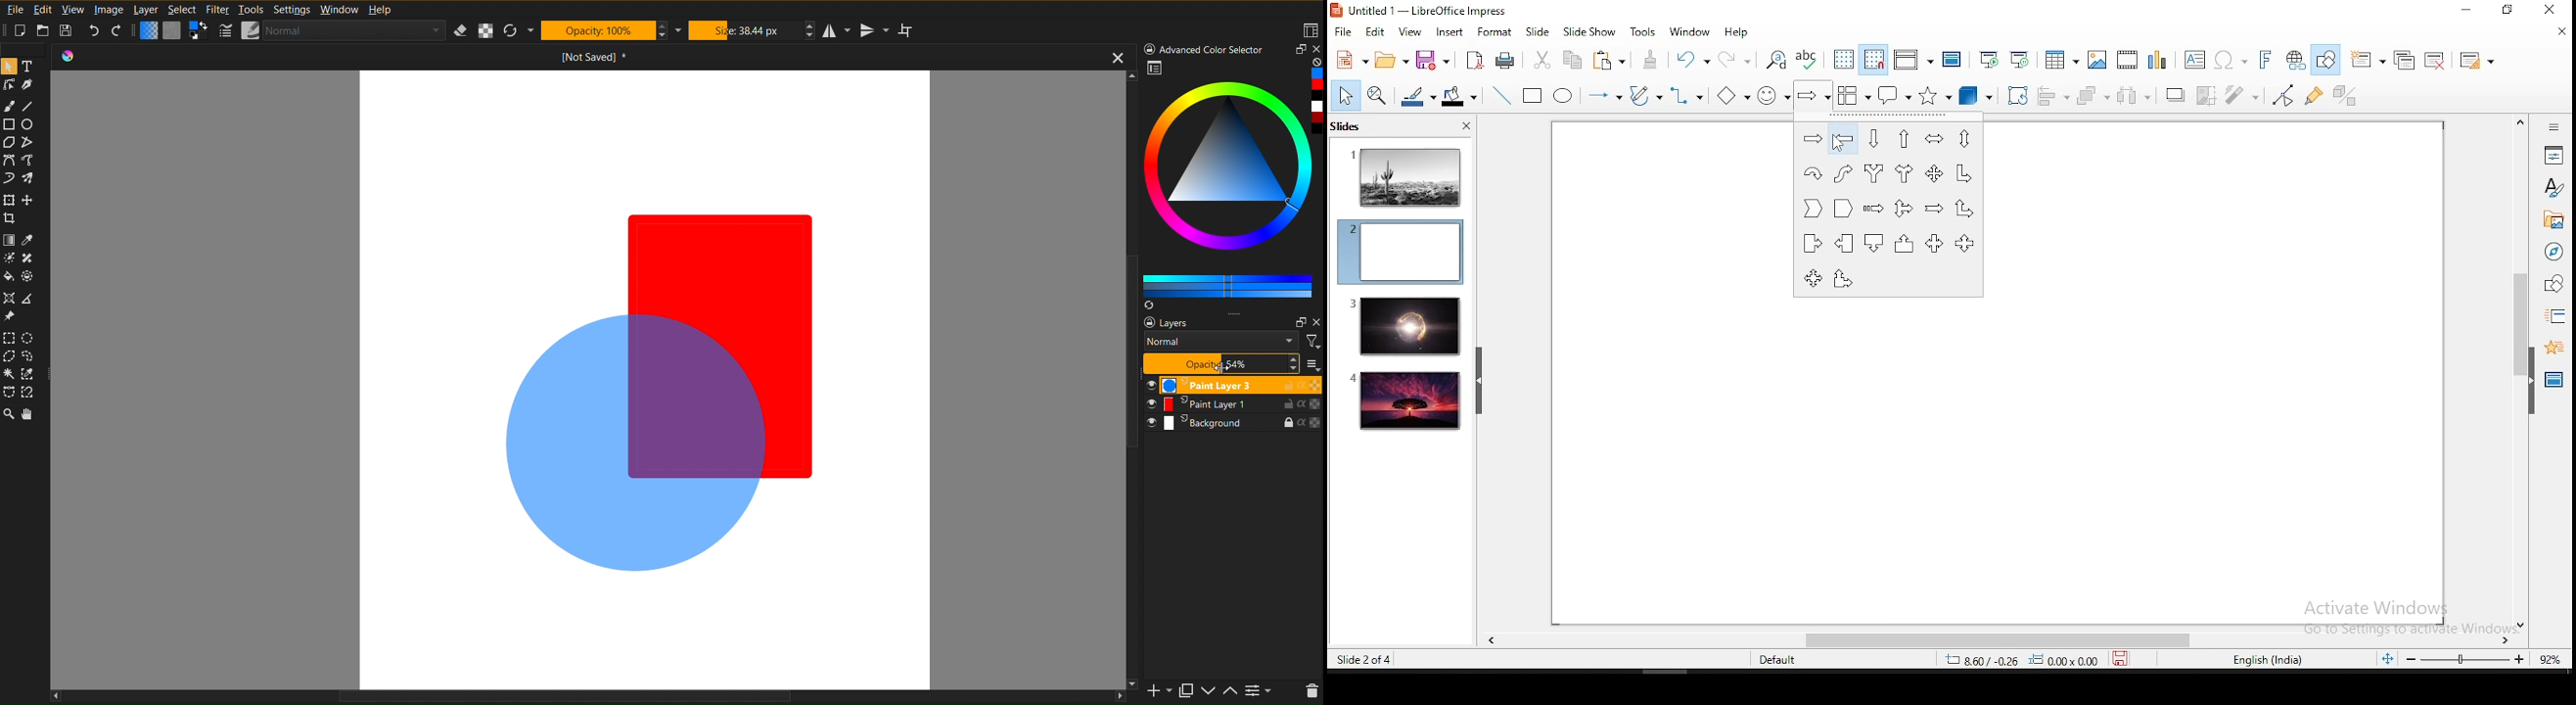 The width and height of the screenshot is (2576, 728). What do you see at coordinates (2095, 97) in the screenshot?
I see `arrange` at bounding box center [2095, 97].